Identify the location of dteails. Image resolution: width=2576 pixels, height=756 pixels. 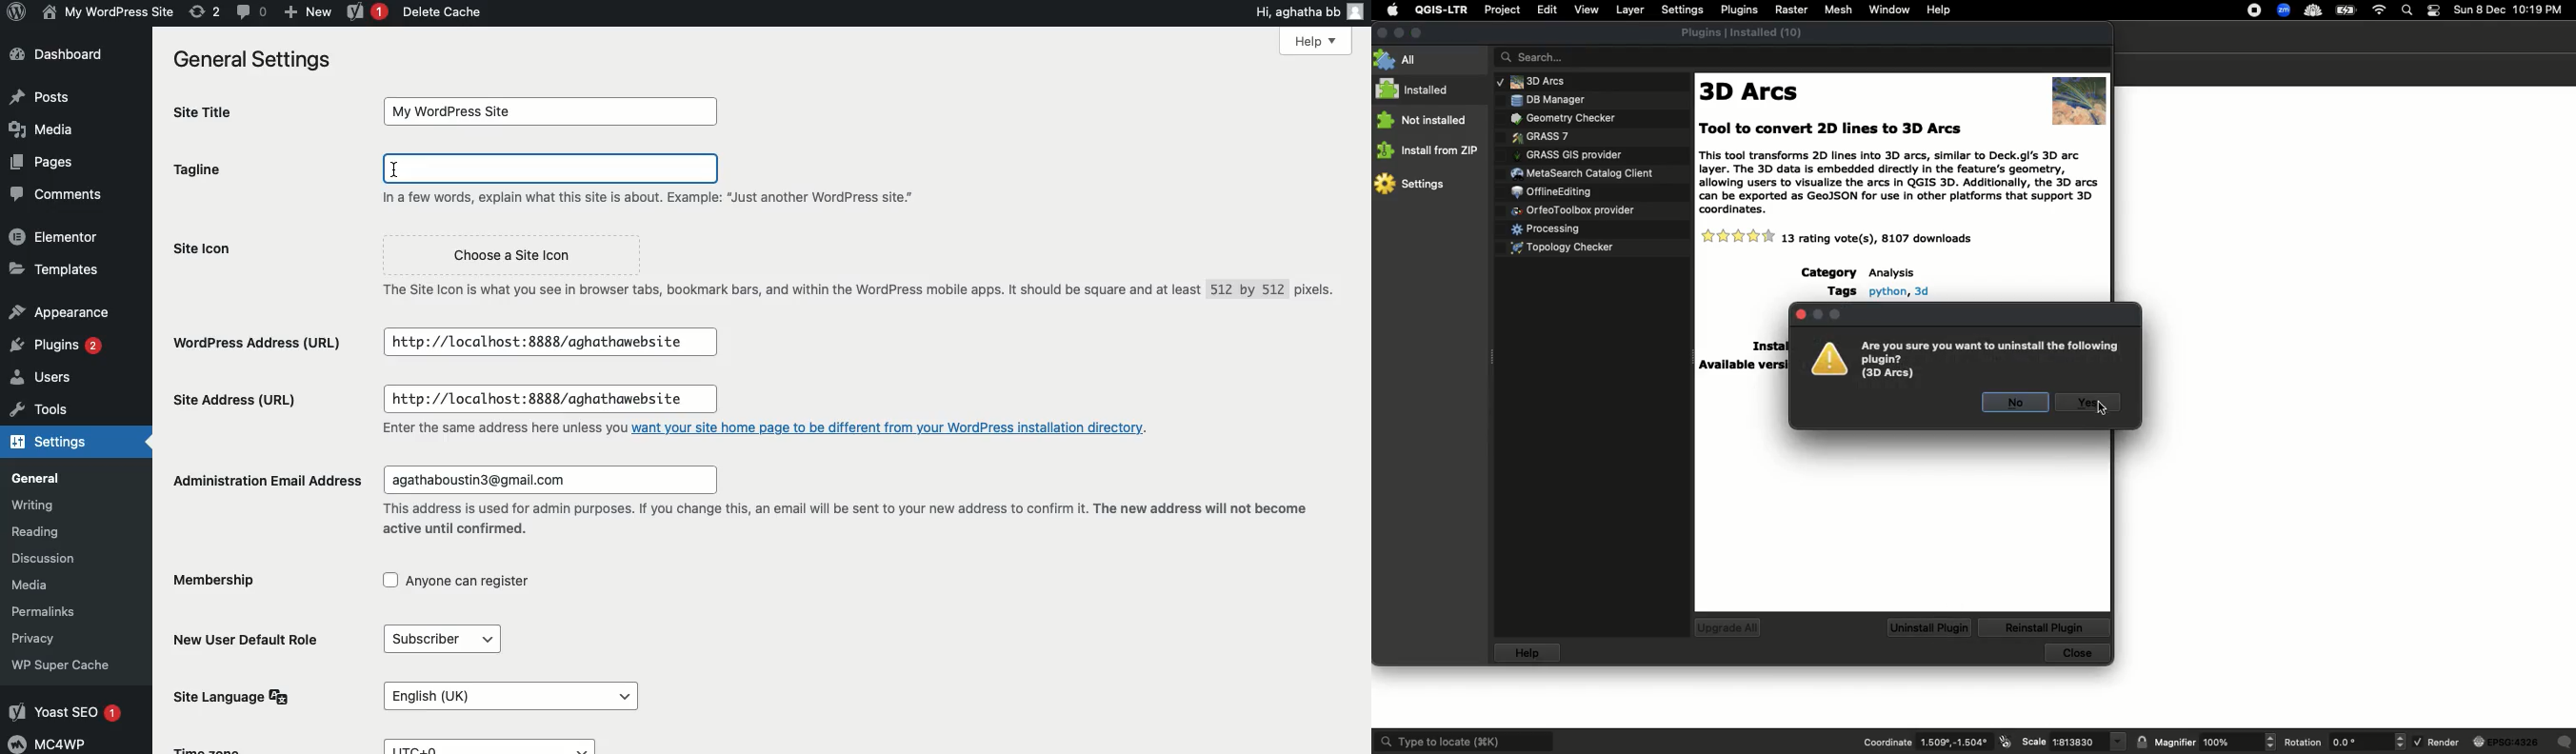
(1859, 272).